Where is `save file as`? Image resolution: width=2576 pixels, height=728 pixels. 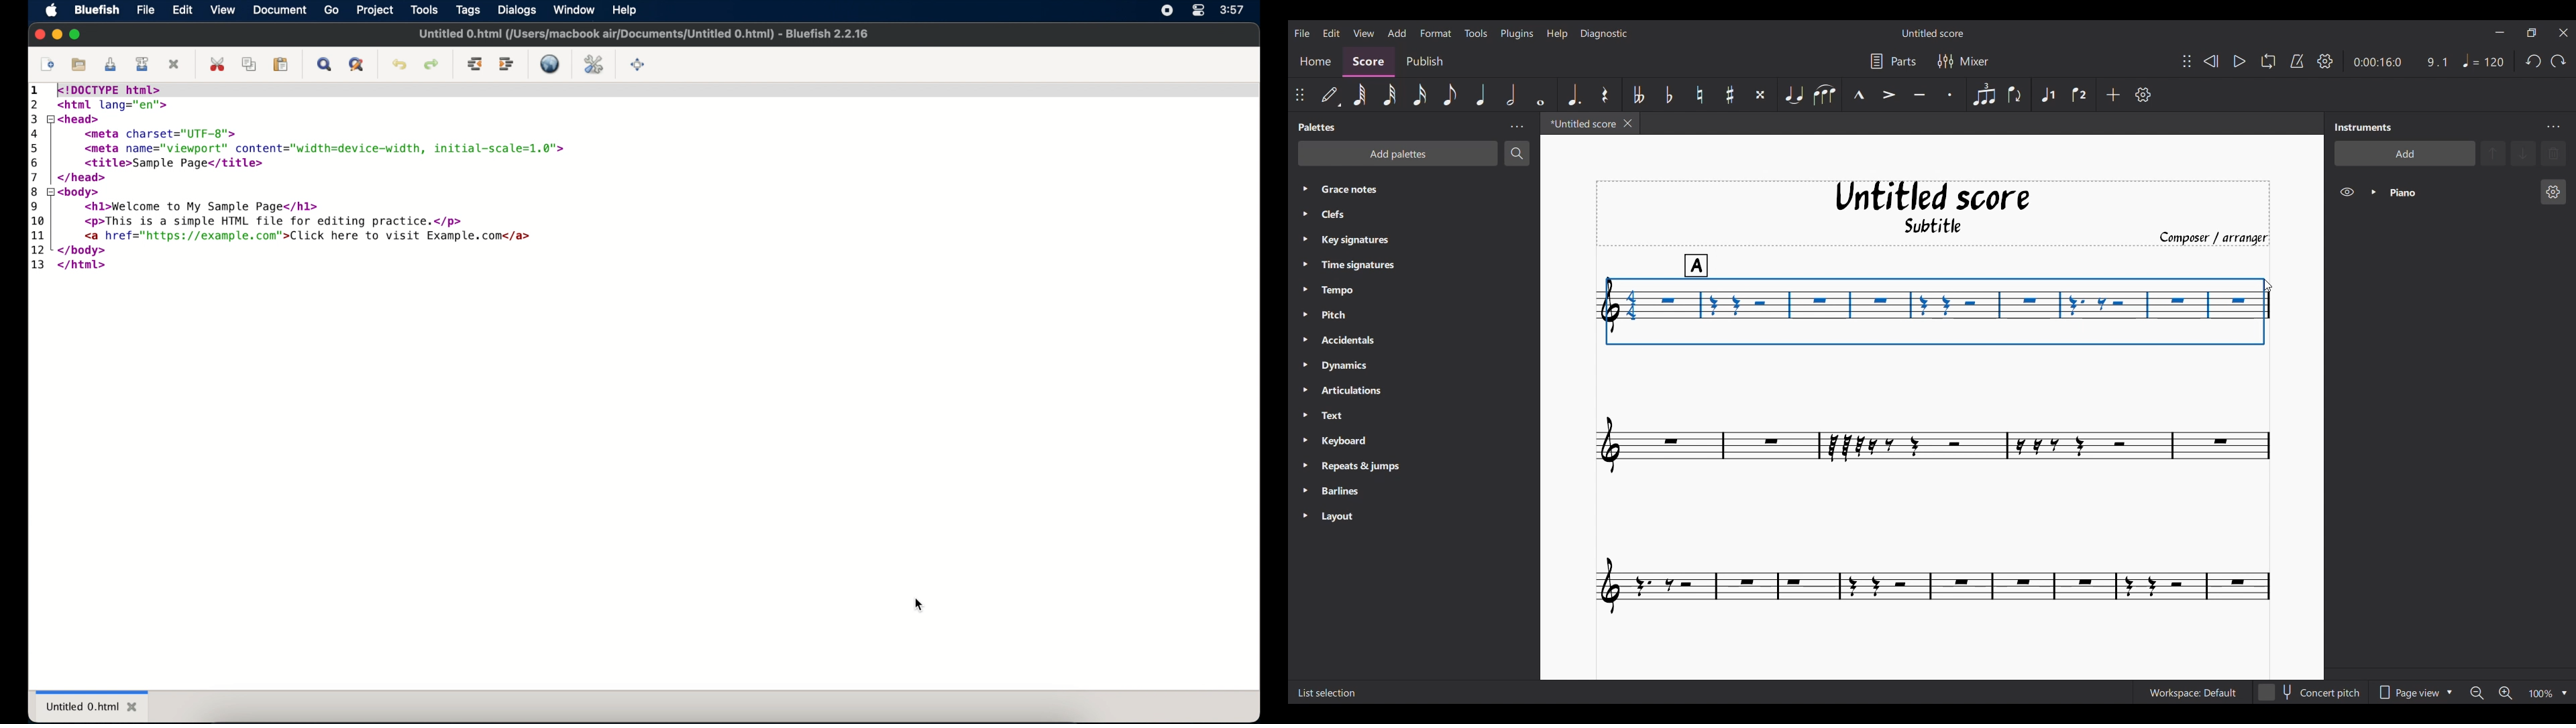 save file as is located at coordinates (144, 64).